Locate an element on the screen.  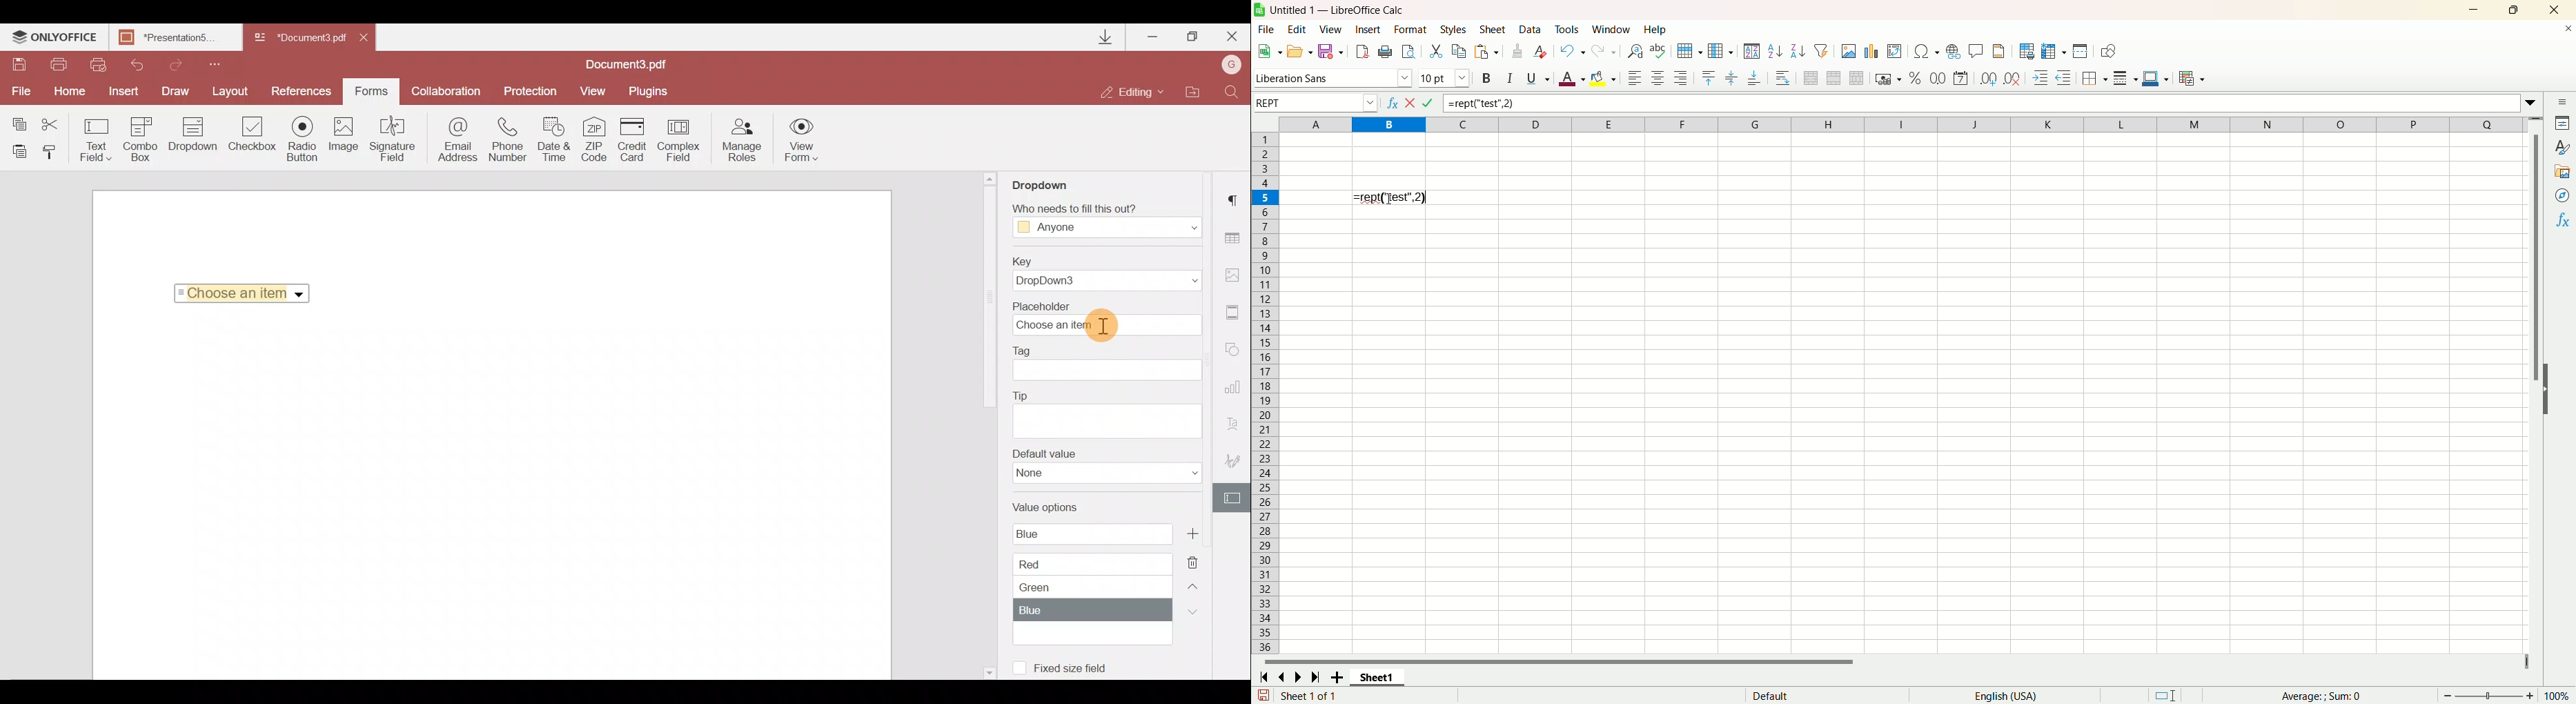
row is located at coordinates (1691, 49).